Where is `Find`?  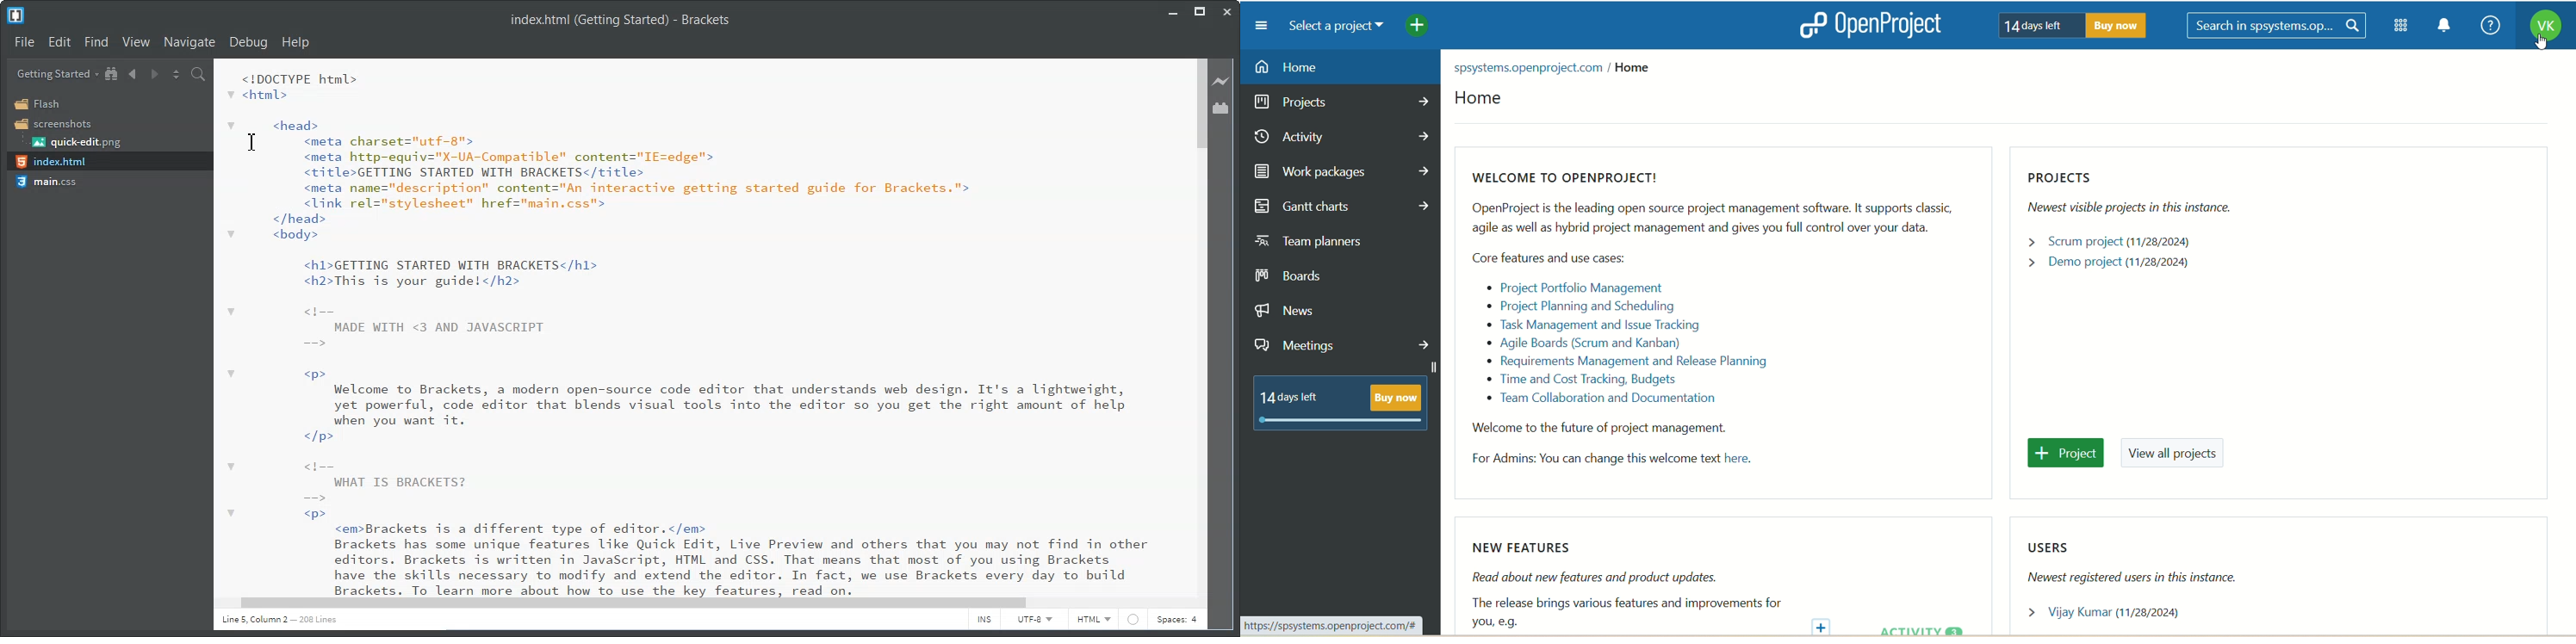
Find is located at coordinates (96, 42).